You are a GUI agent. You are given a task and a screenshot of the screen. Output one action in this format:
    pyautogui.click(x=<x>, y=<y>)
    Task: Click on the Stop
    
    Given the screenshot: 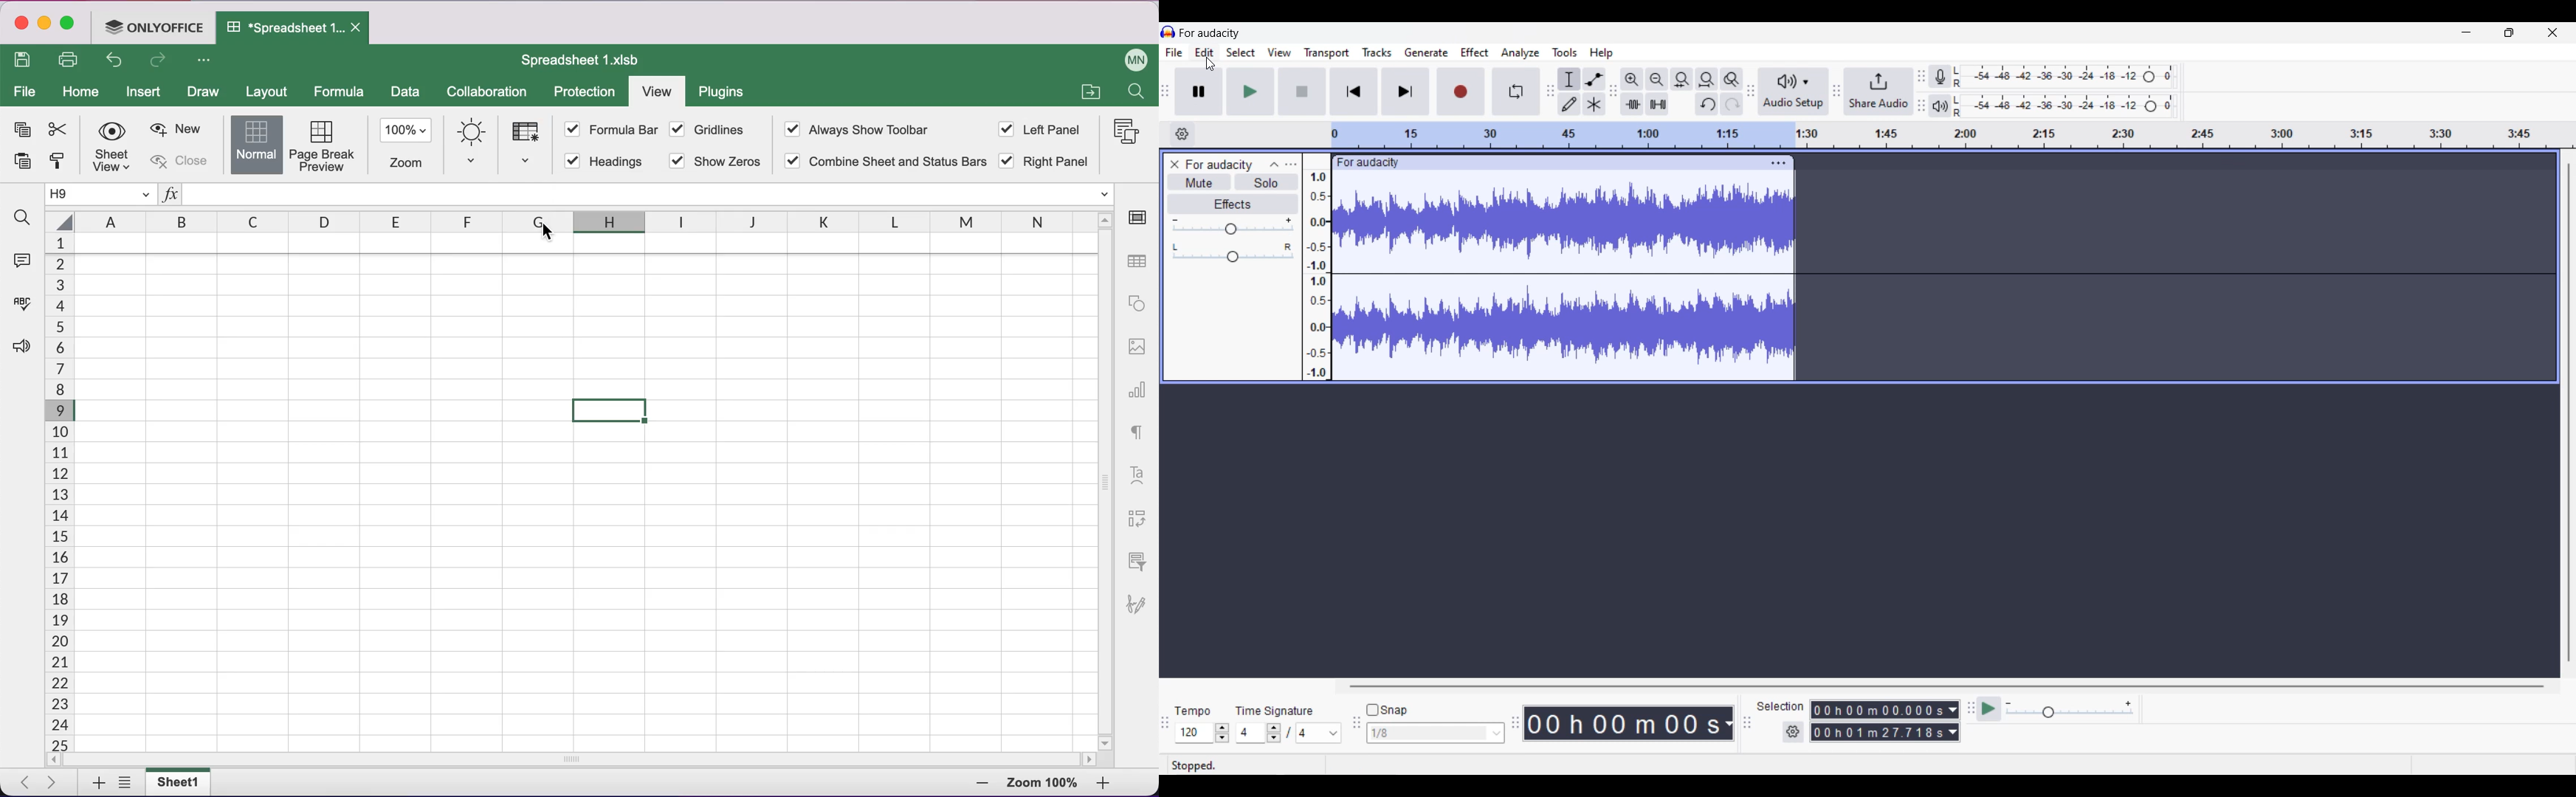 What is the action you would take?
    pyautogui.click(x=1302, y=92)
    